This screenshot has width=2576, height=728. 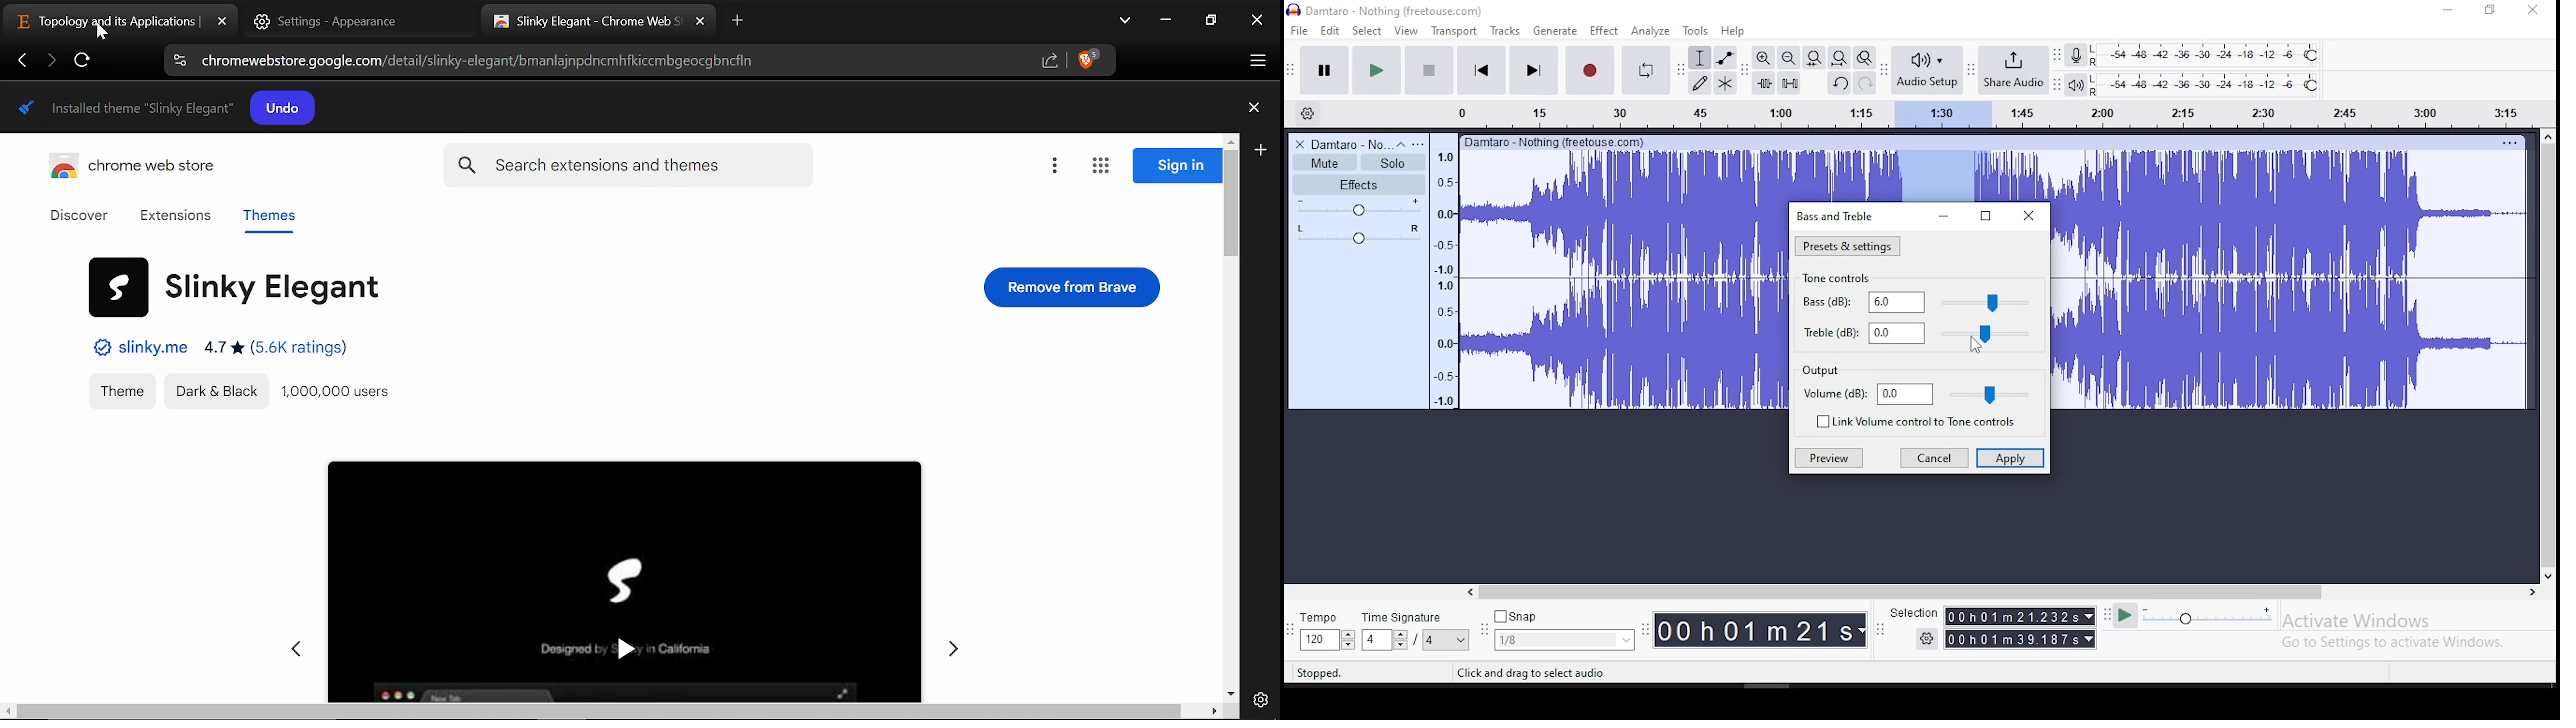 I want to click on drop down, so click(x=1624, y=640).